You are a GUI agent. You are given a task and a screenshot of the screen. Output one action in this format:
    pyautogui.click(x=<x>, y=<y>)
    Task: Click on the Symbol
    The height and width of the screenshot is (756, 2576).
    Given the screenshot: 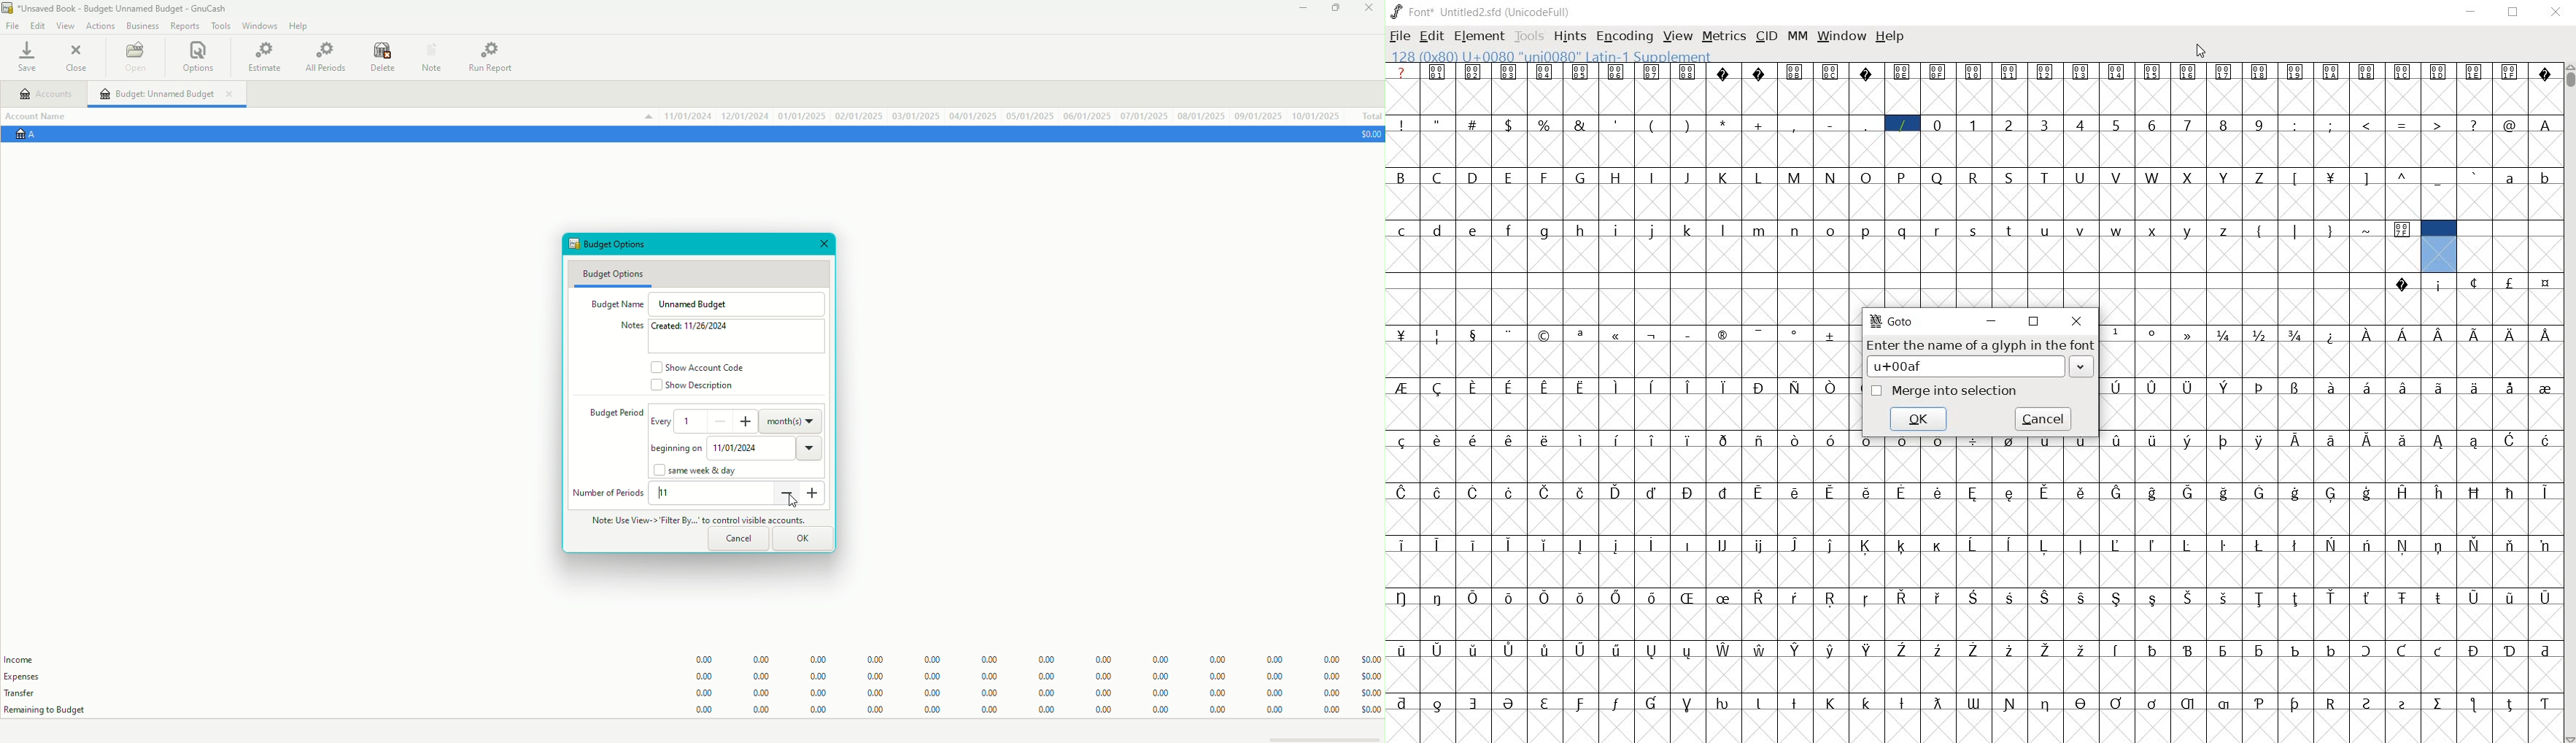 What is the action you would take?
    pyautogui.click(x=2007, y=546)
    